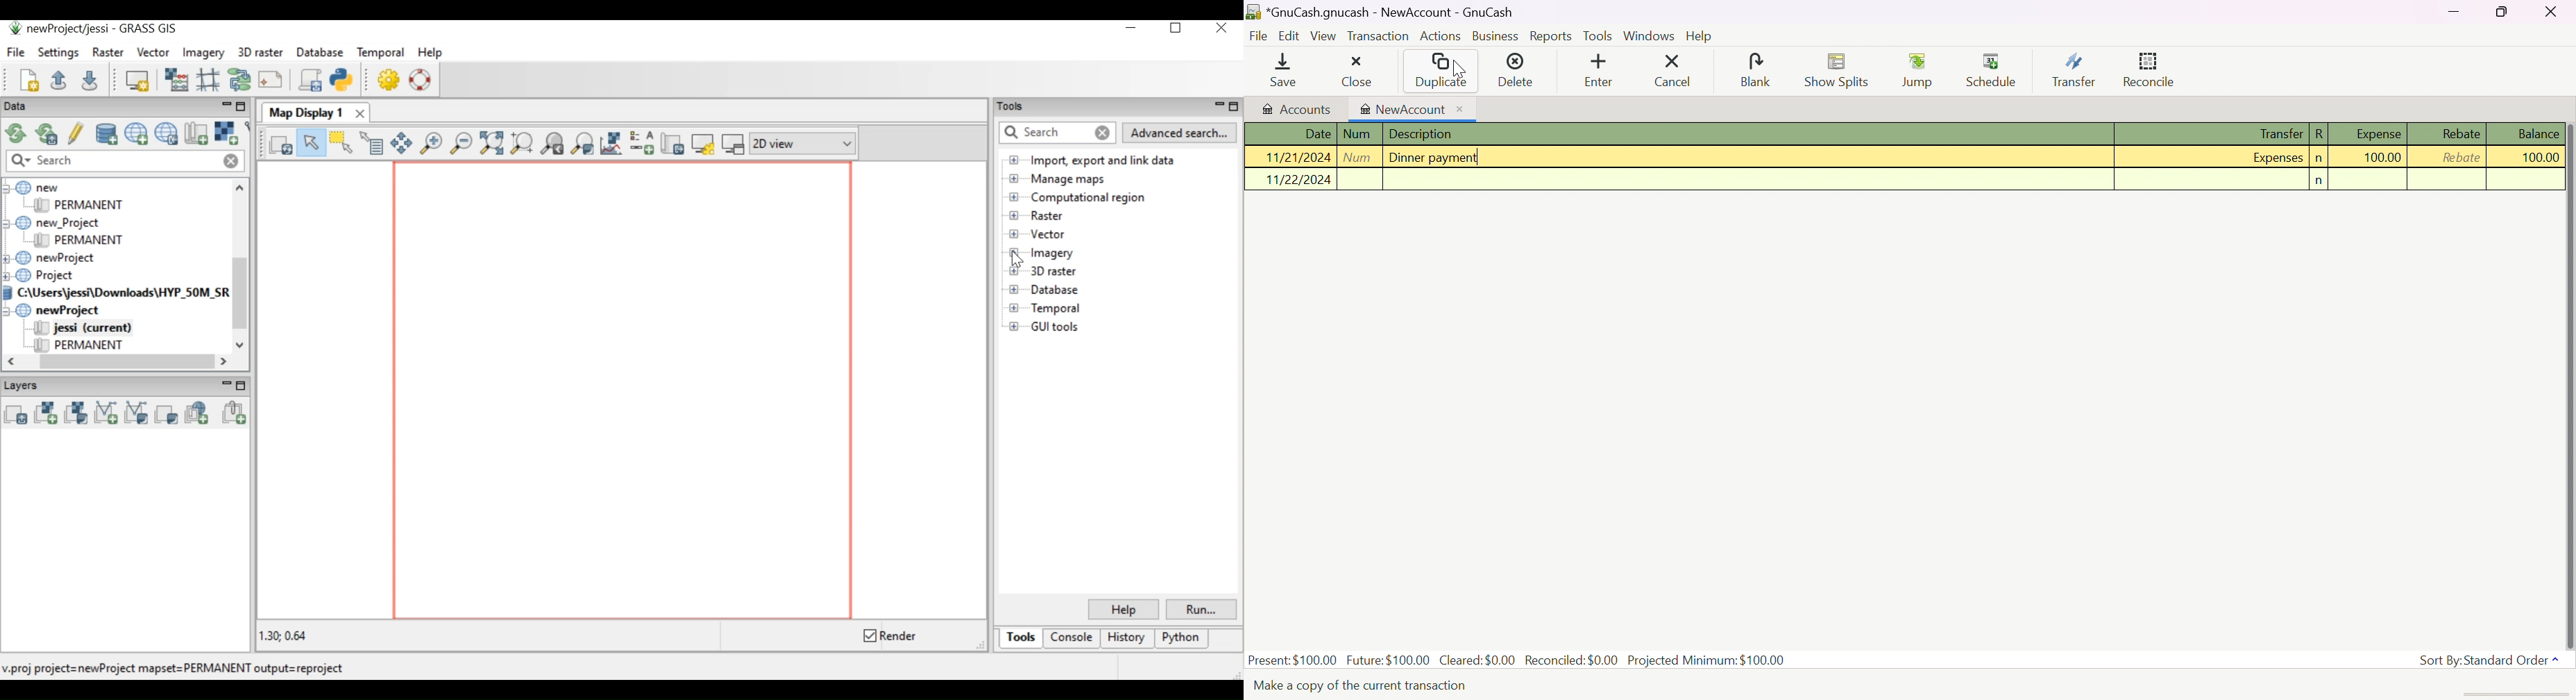  What do you see at coordinates (1598, 37) in the screenshot?
I see `Tools` at bounding box center [1598, 37].